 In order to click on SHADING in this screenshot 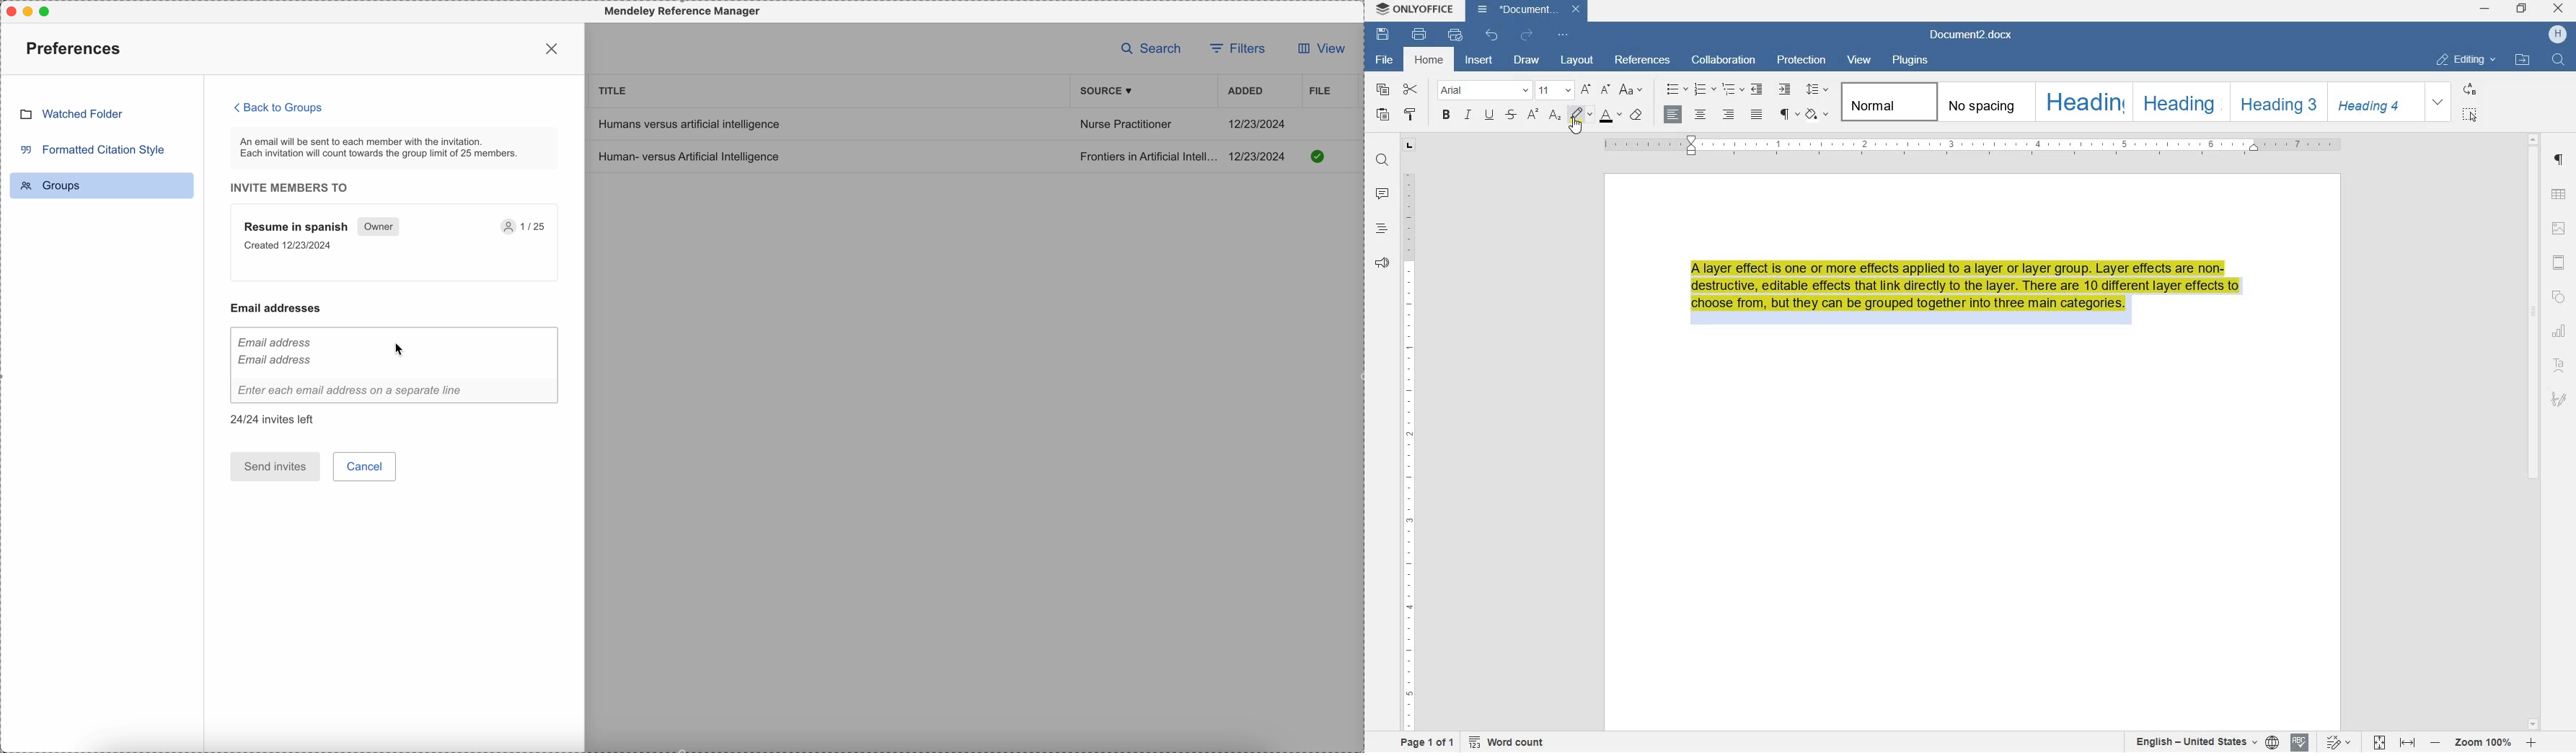, I will do `click(1817, 115)`.